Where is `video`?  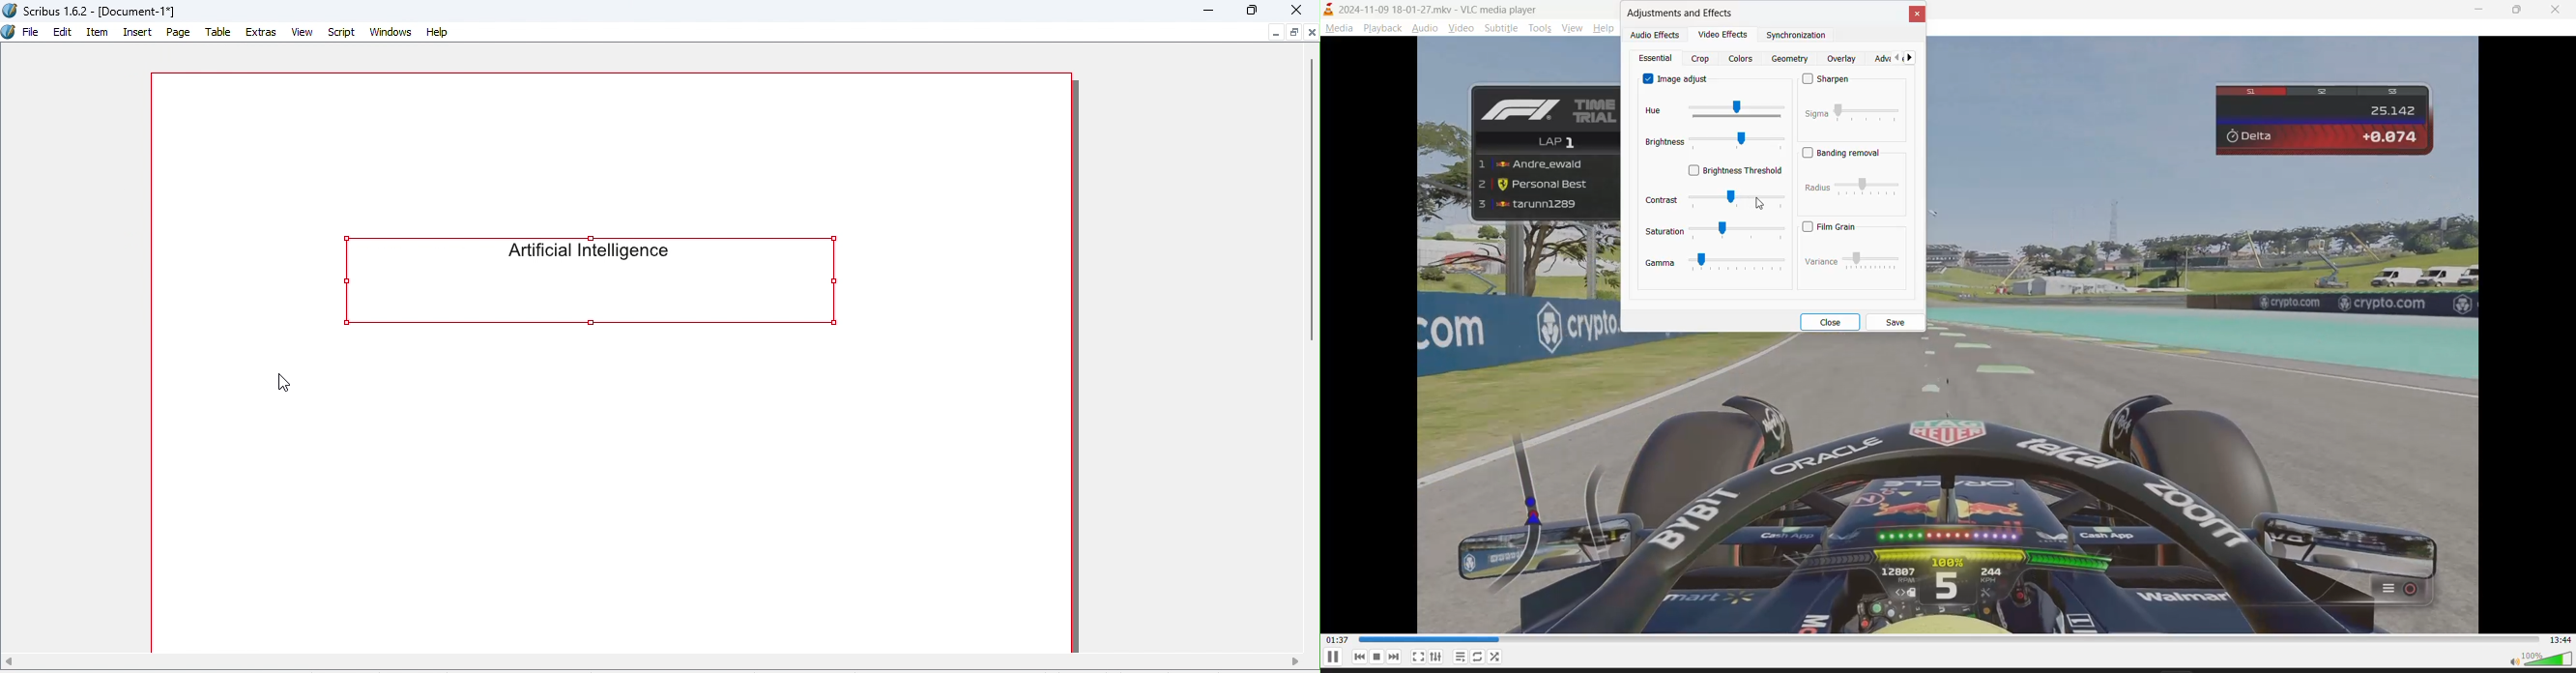
video is located at coordinates (1458, 28).